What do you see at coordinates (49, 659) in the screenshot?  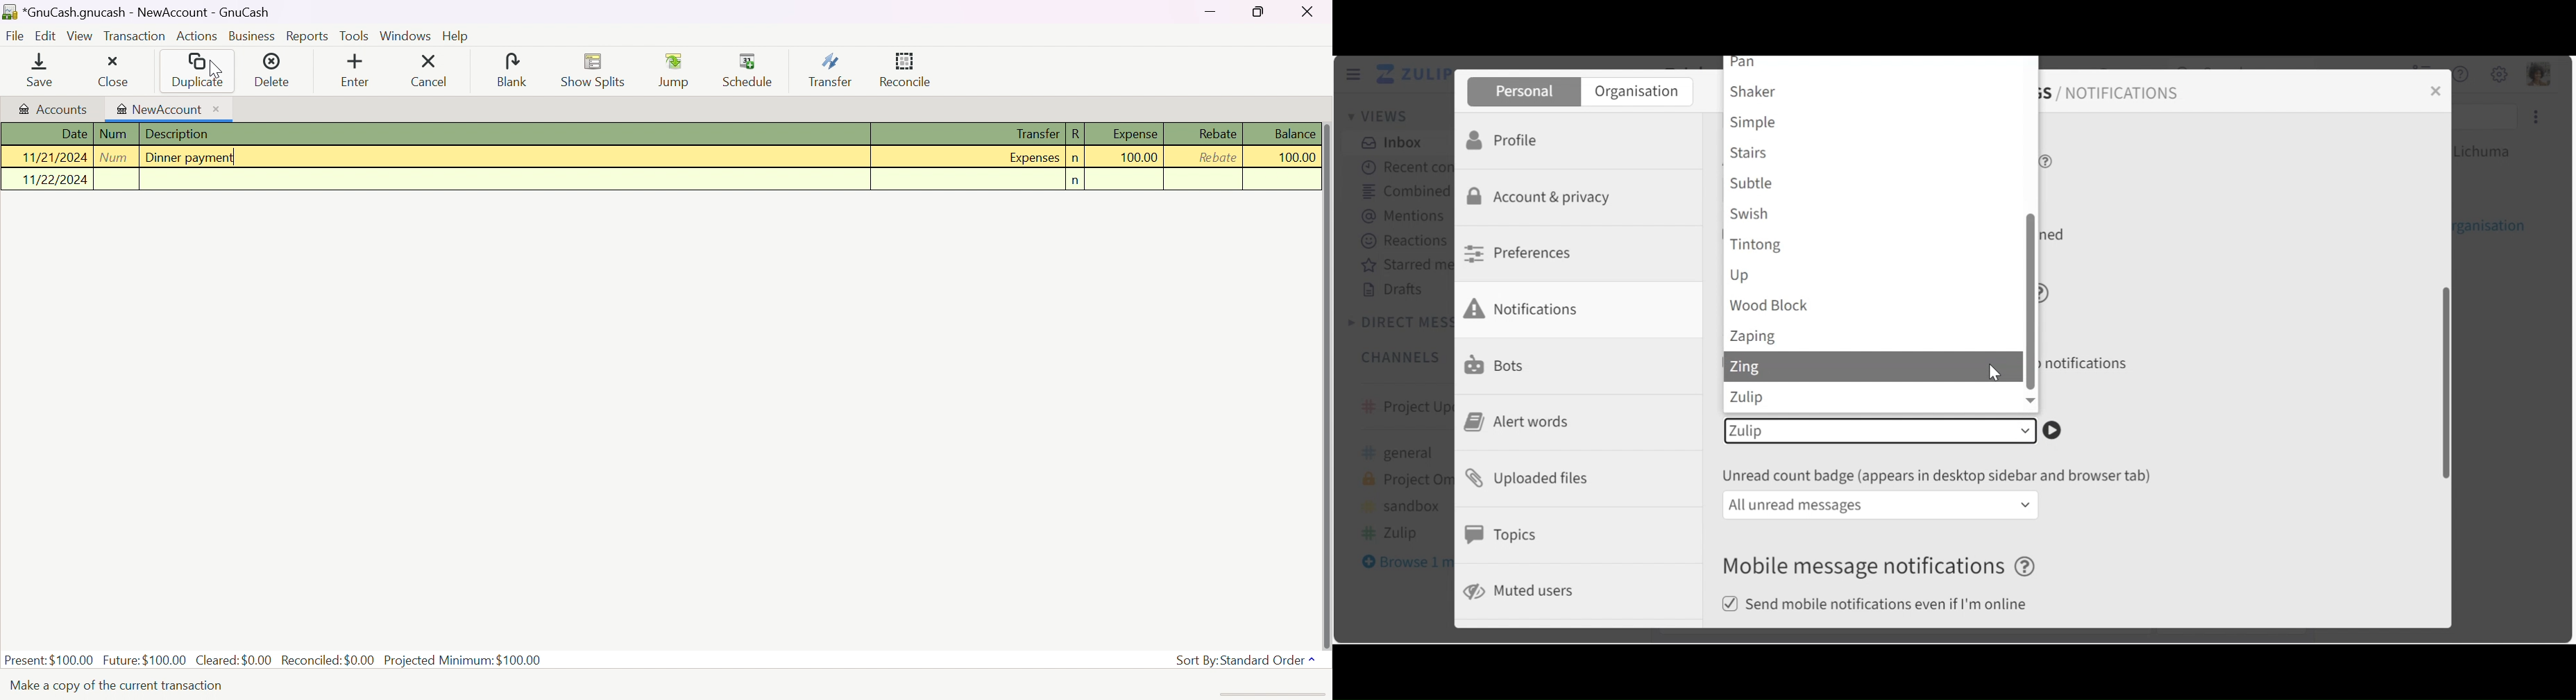 I see `Present: $100.00` at bounding box center [49, 659].